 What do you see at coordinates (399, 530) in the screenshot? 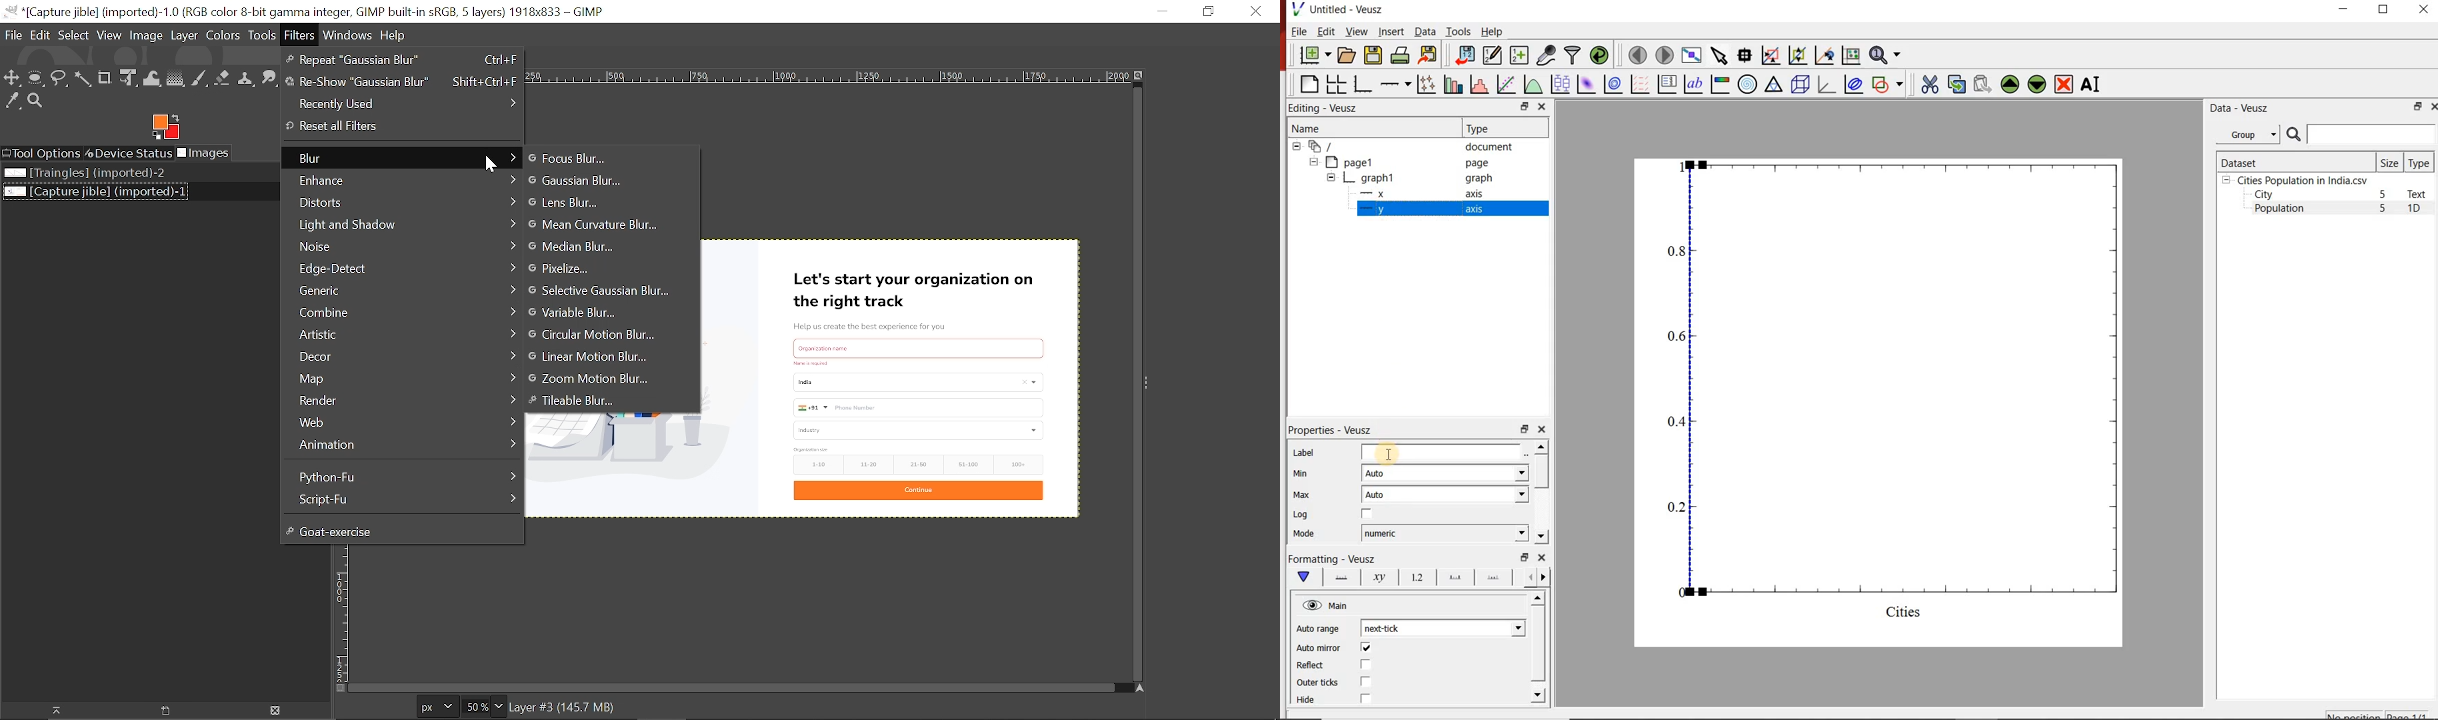
I see `Goat-excercise` at bounding box center [399, 530].